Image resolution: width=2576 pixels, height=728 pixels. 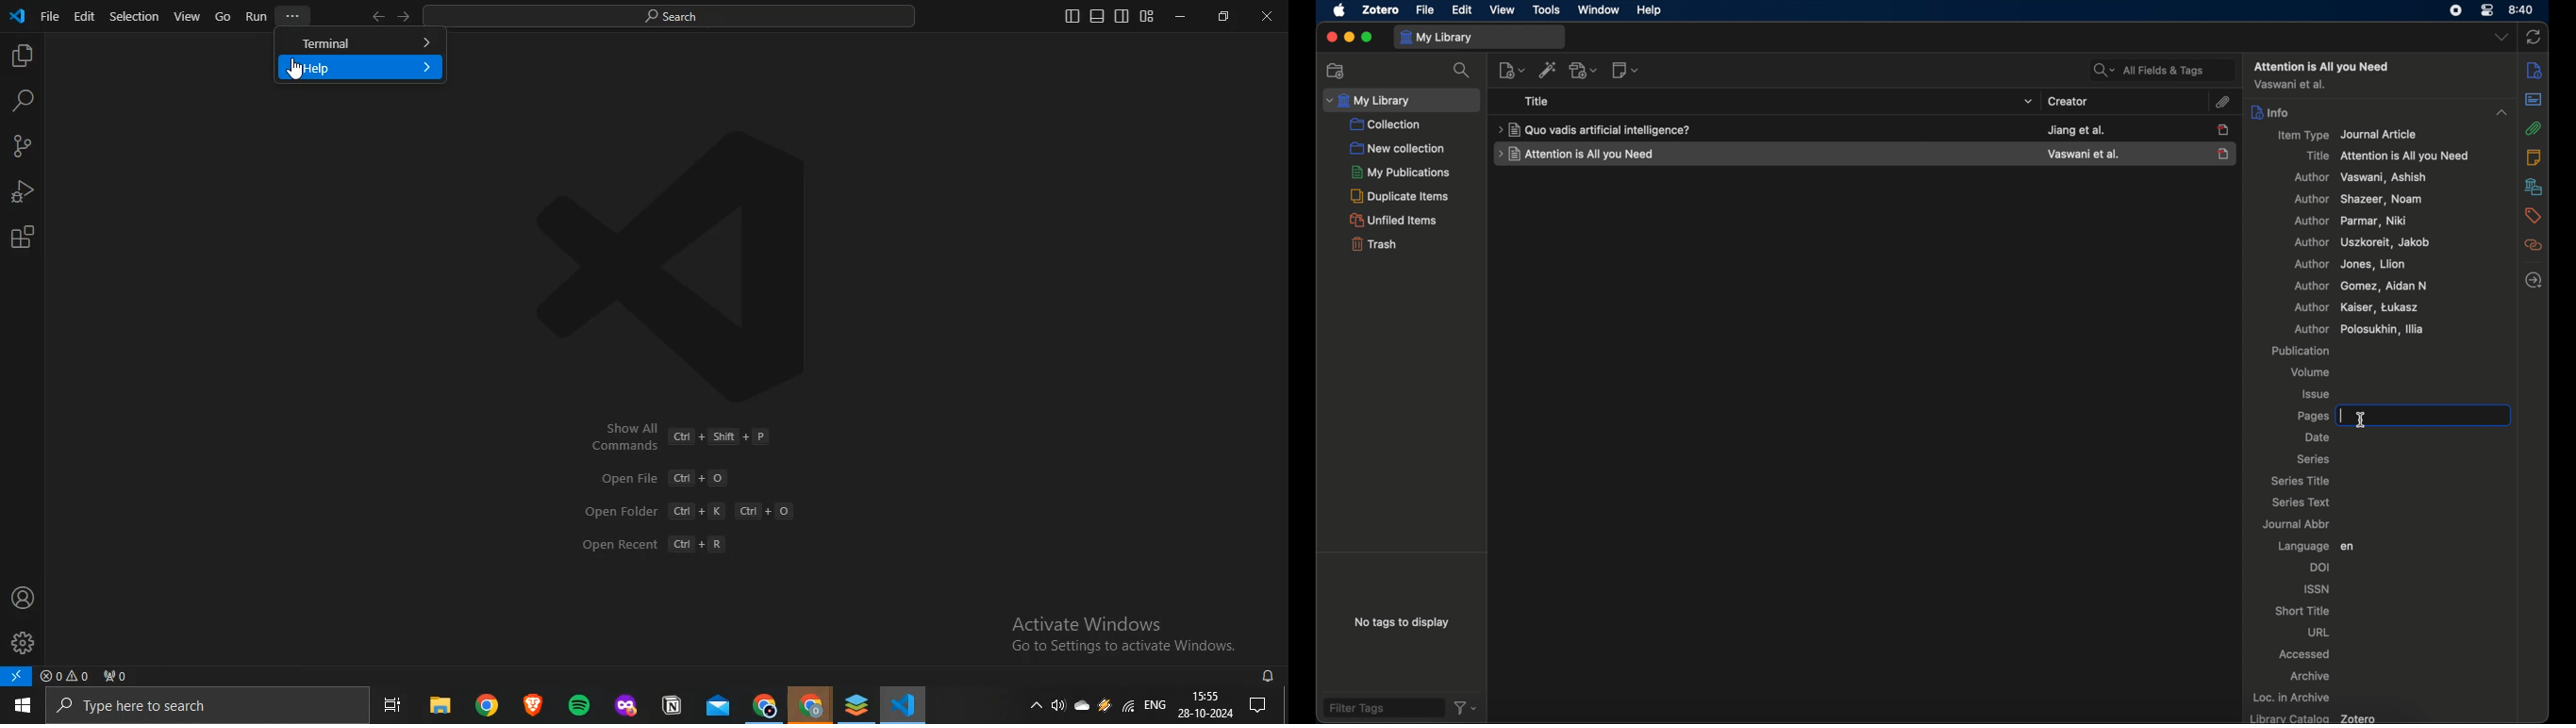 What do you see at coordinates (2226, 130) in the screenshot?
I see `item unselected` at bounding box center [2226, 130].